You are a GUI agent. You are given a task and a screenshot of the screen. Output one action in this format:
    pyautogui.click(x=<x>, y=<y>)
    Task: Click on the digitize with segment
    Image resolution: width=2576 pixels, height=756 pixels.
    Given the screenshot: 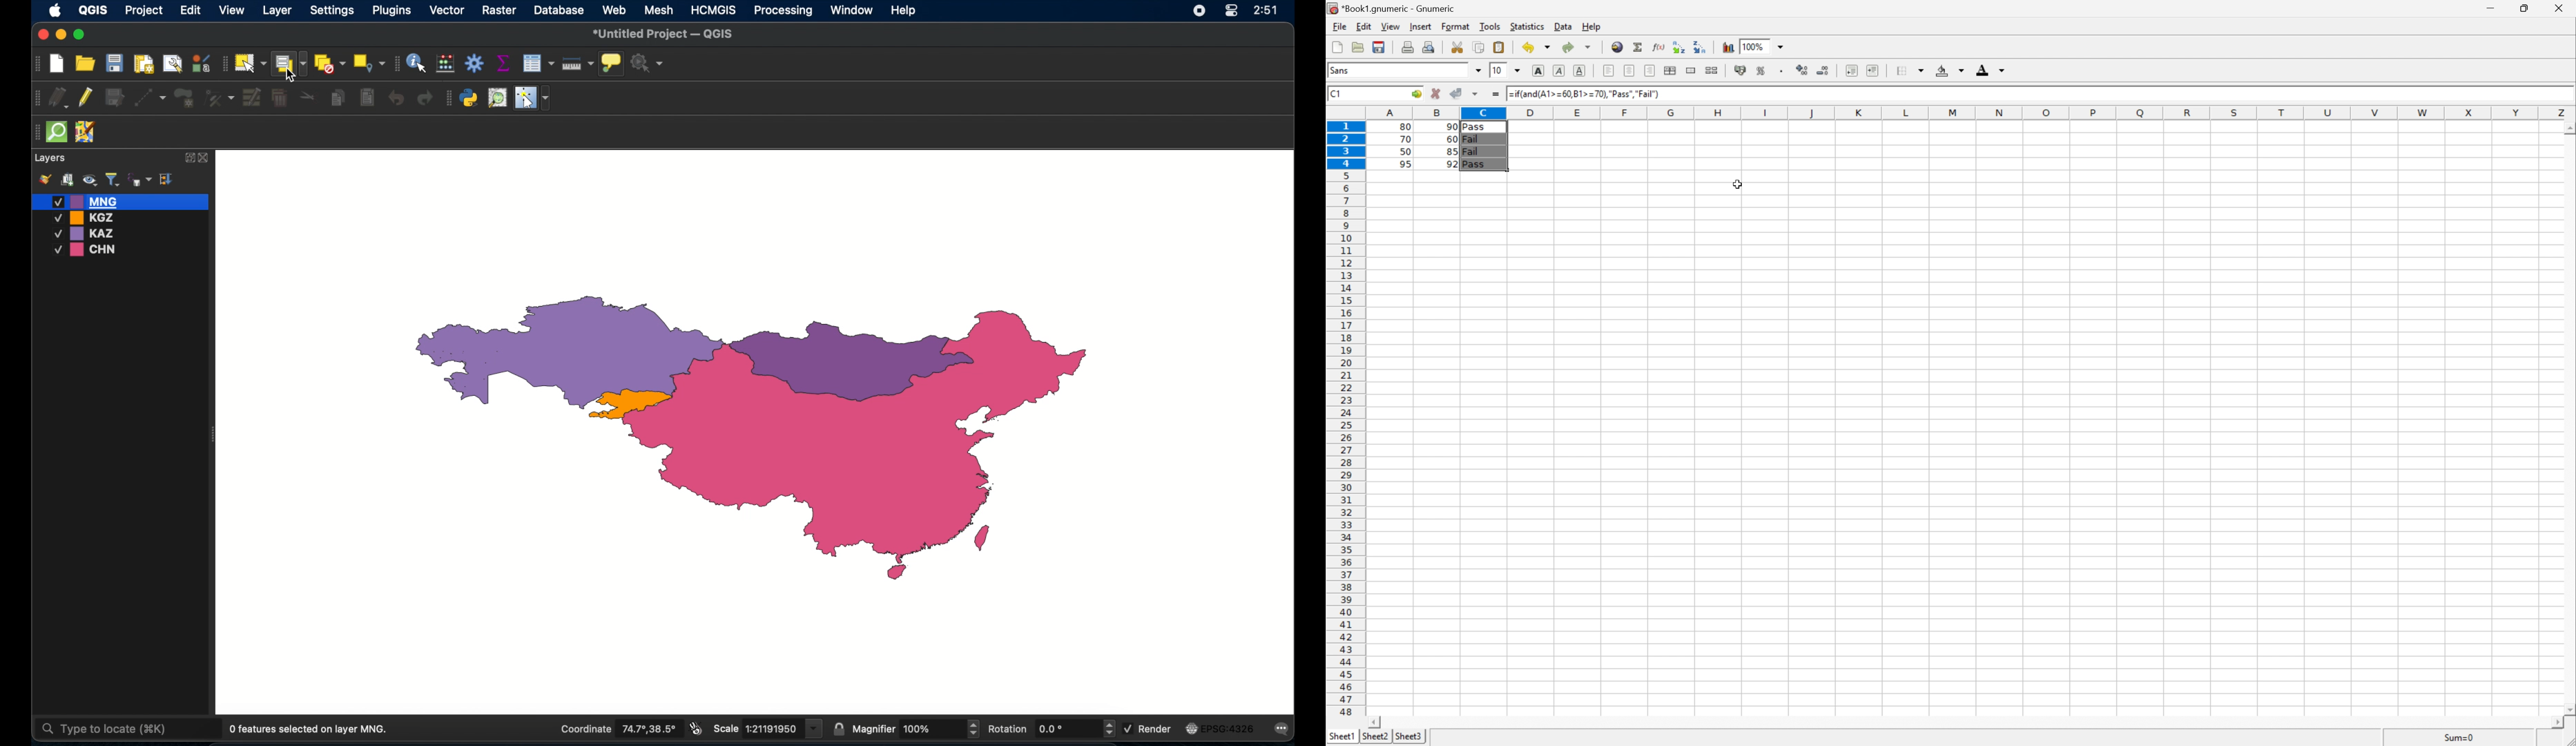 What is the action you would take?
    pyautogui.click(x=151, y=97)
    